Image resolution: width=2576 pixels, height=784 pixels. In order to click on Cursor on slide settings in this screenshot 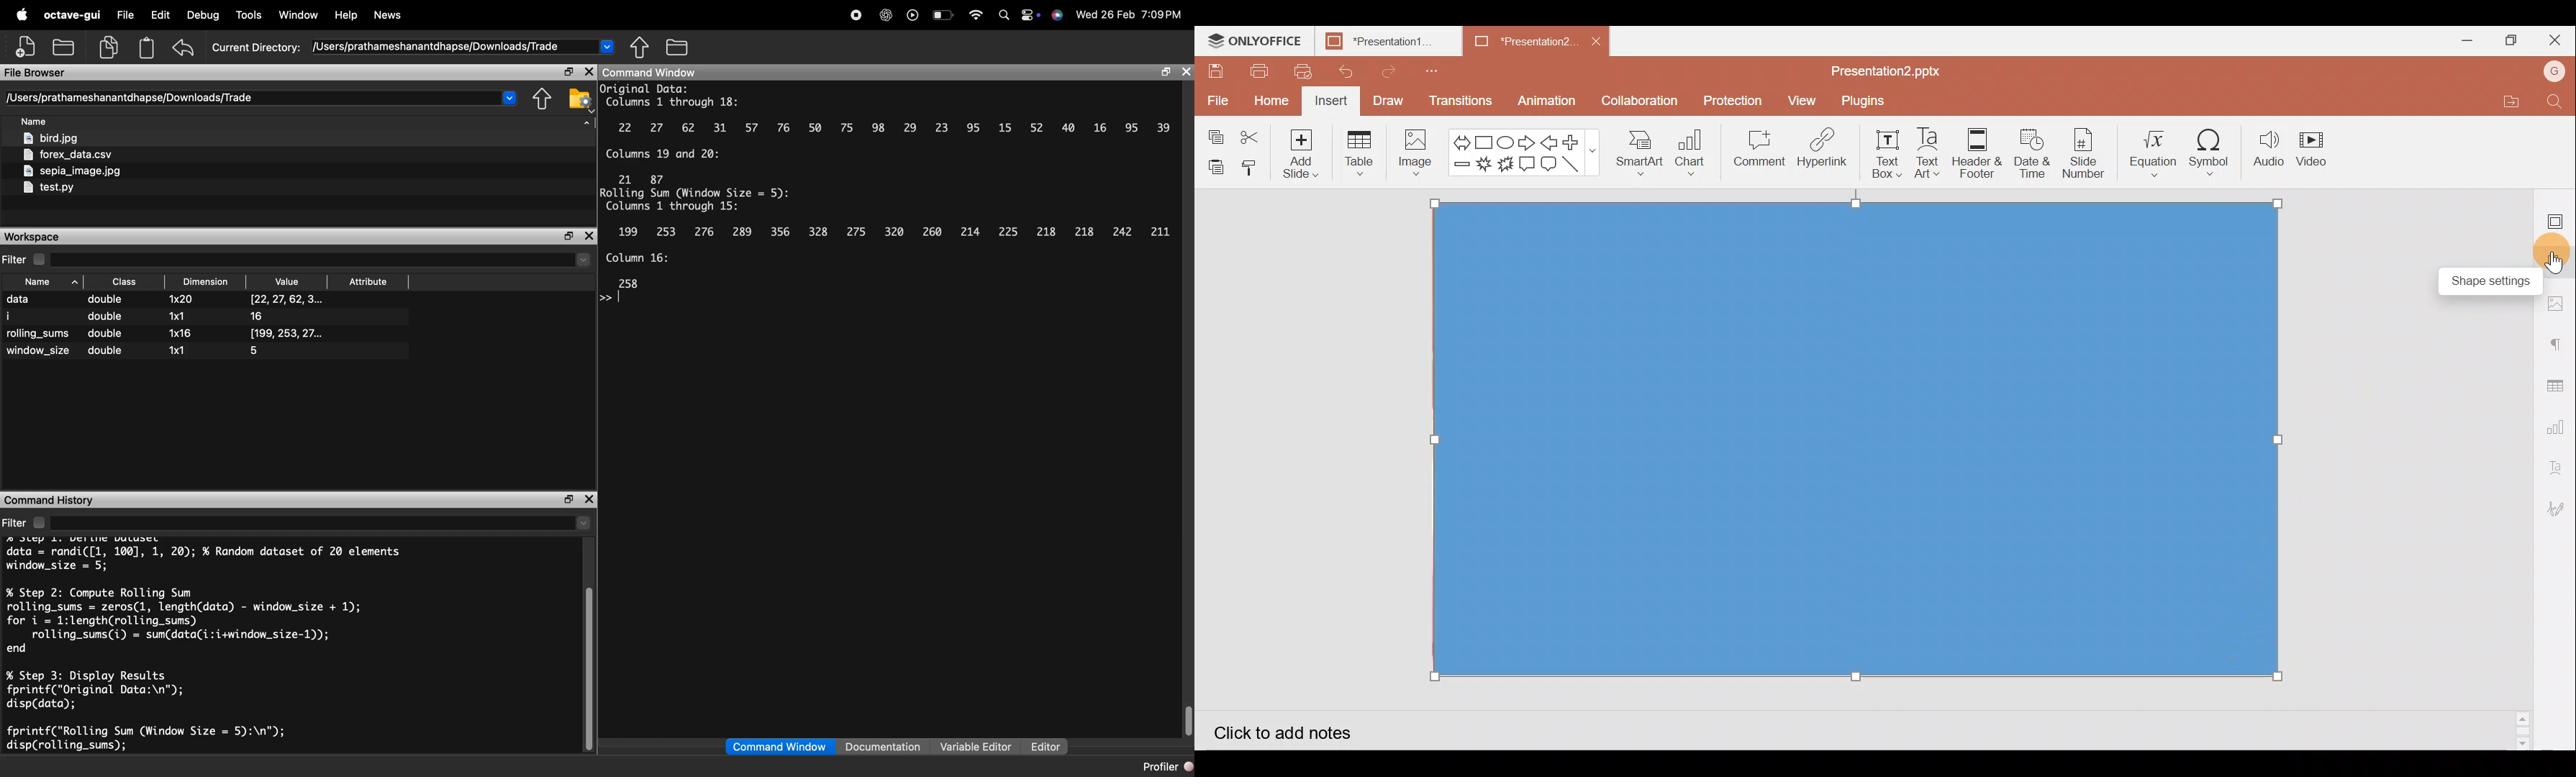, I will do `click(2555, 268)`.